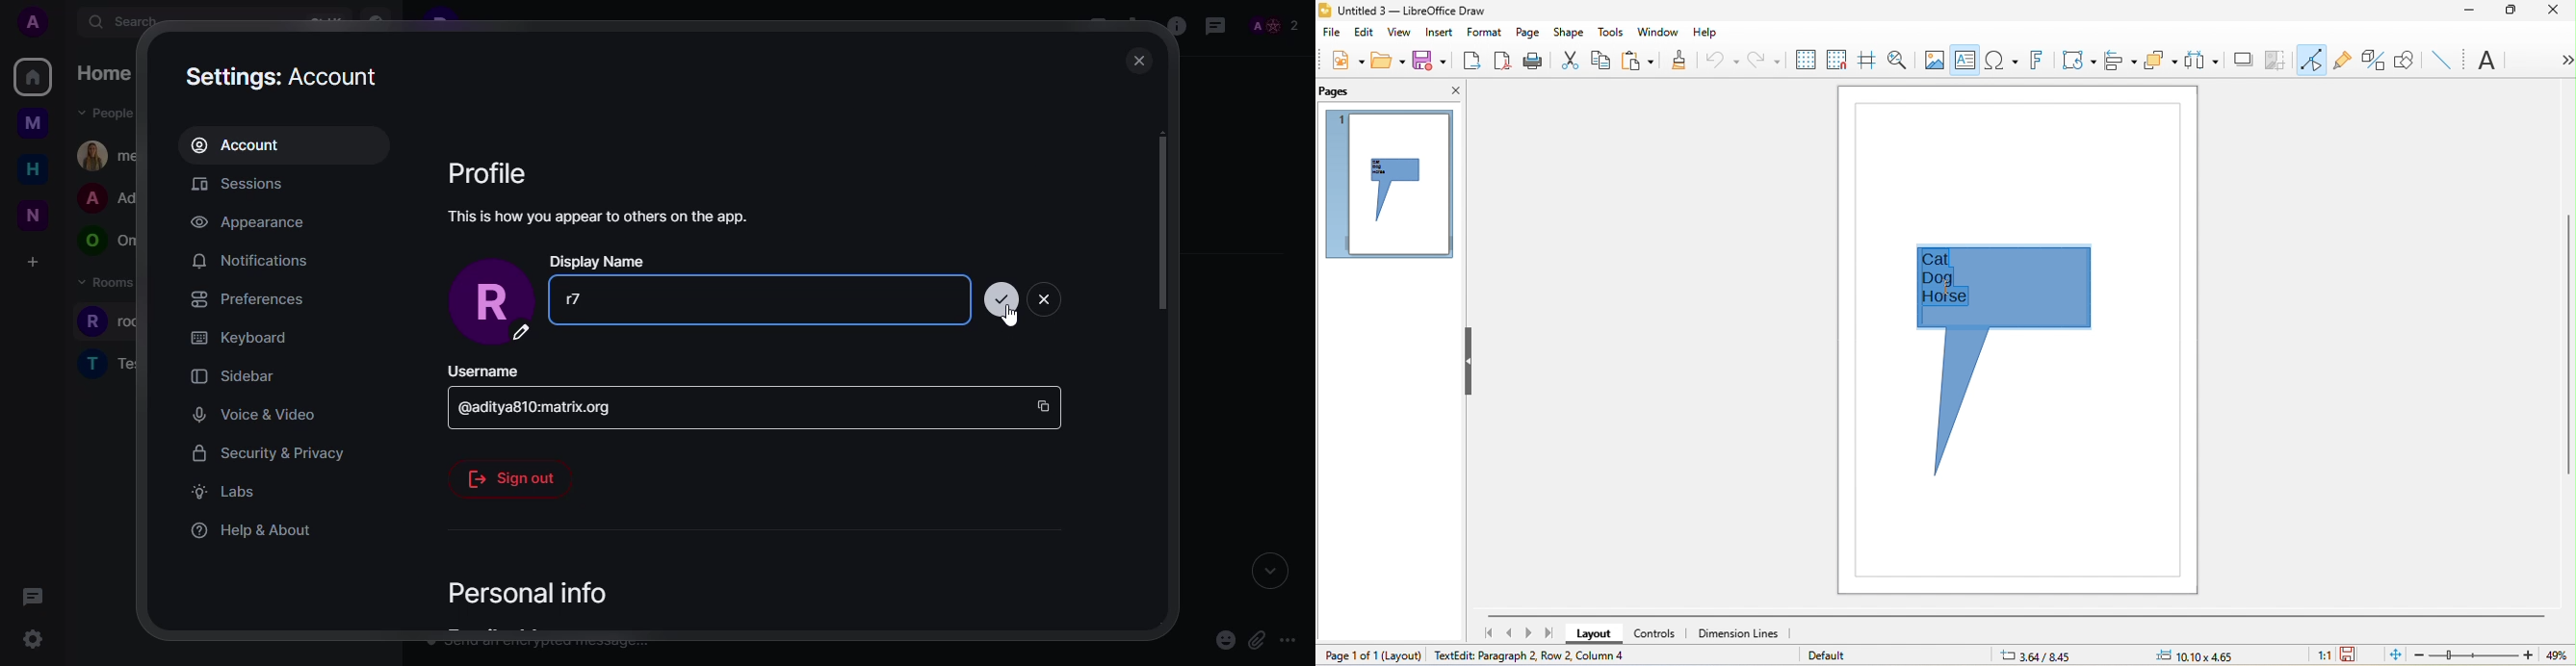 The width and height of the screenshot is (2576, 672). I want to click on 3.64/8.45, so click(2044, 655).